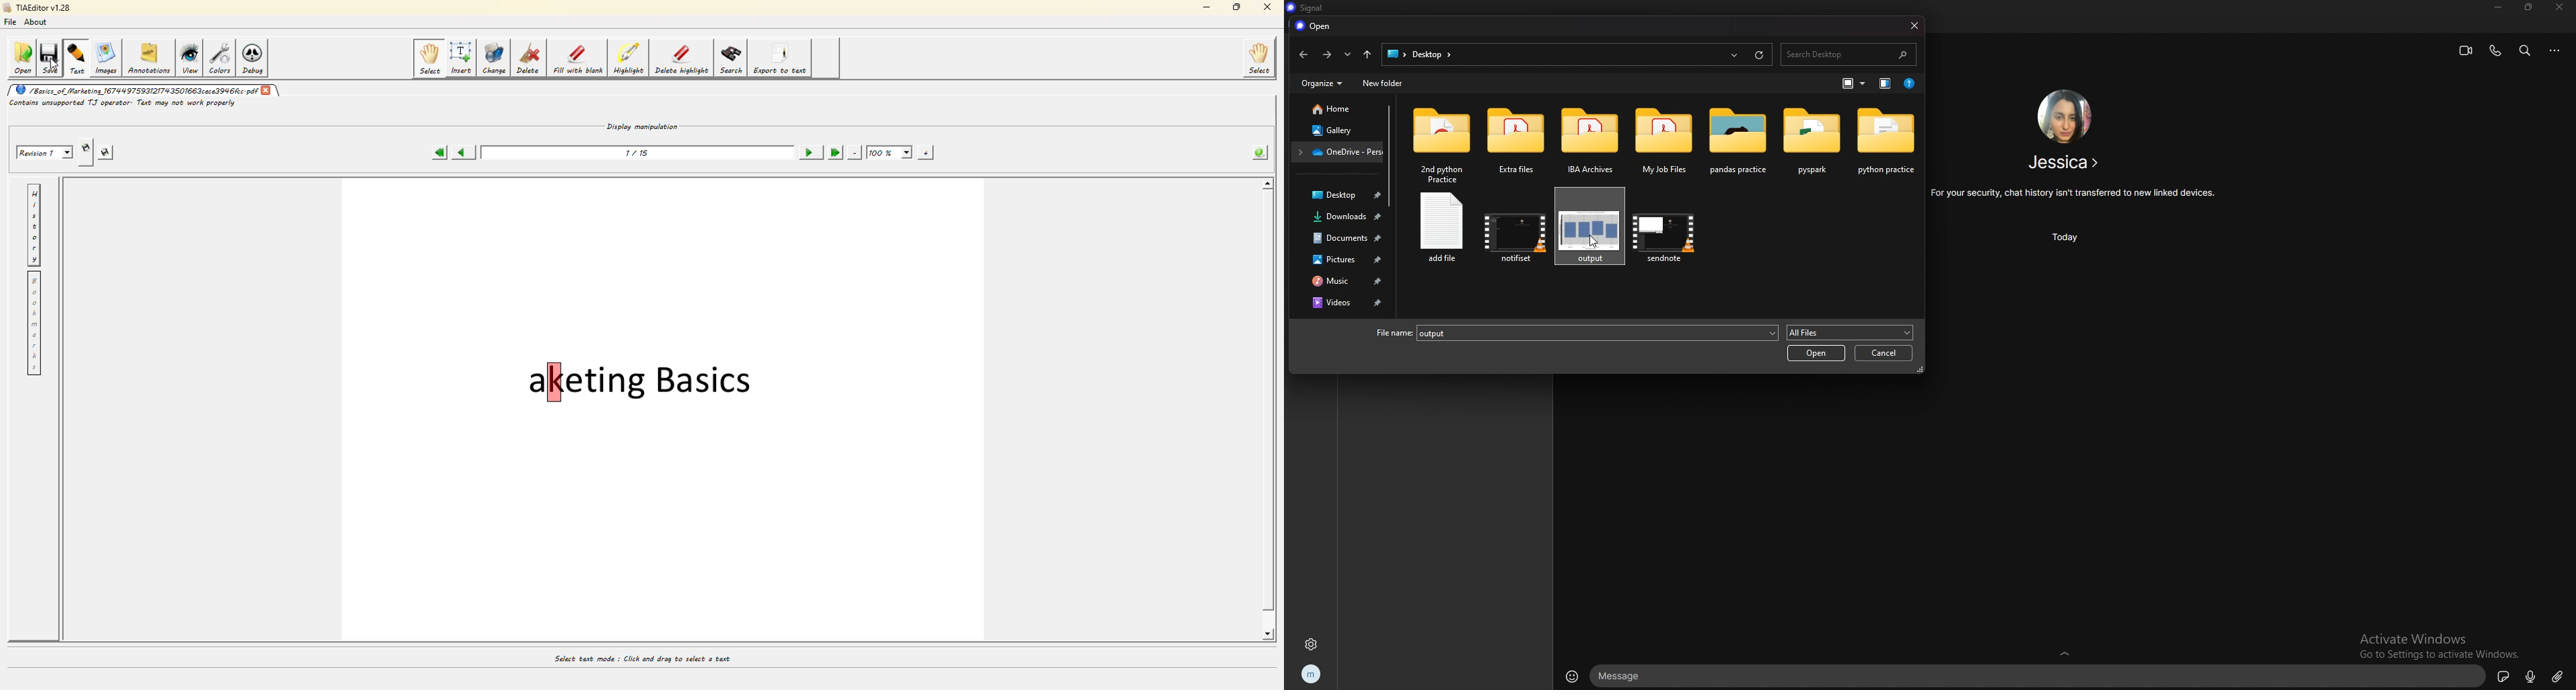 Image resolution: width=2576 pixels, height=700 pixels. What do you see at coordinates (1348, 56) in the screenshot?
I see `recent` at bounding box center [1348, 56].